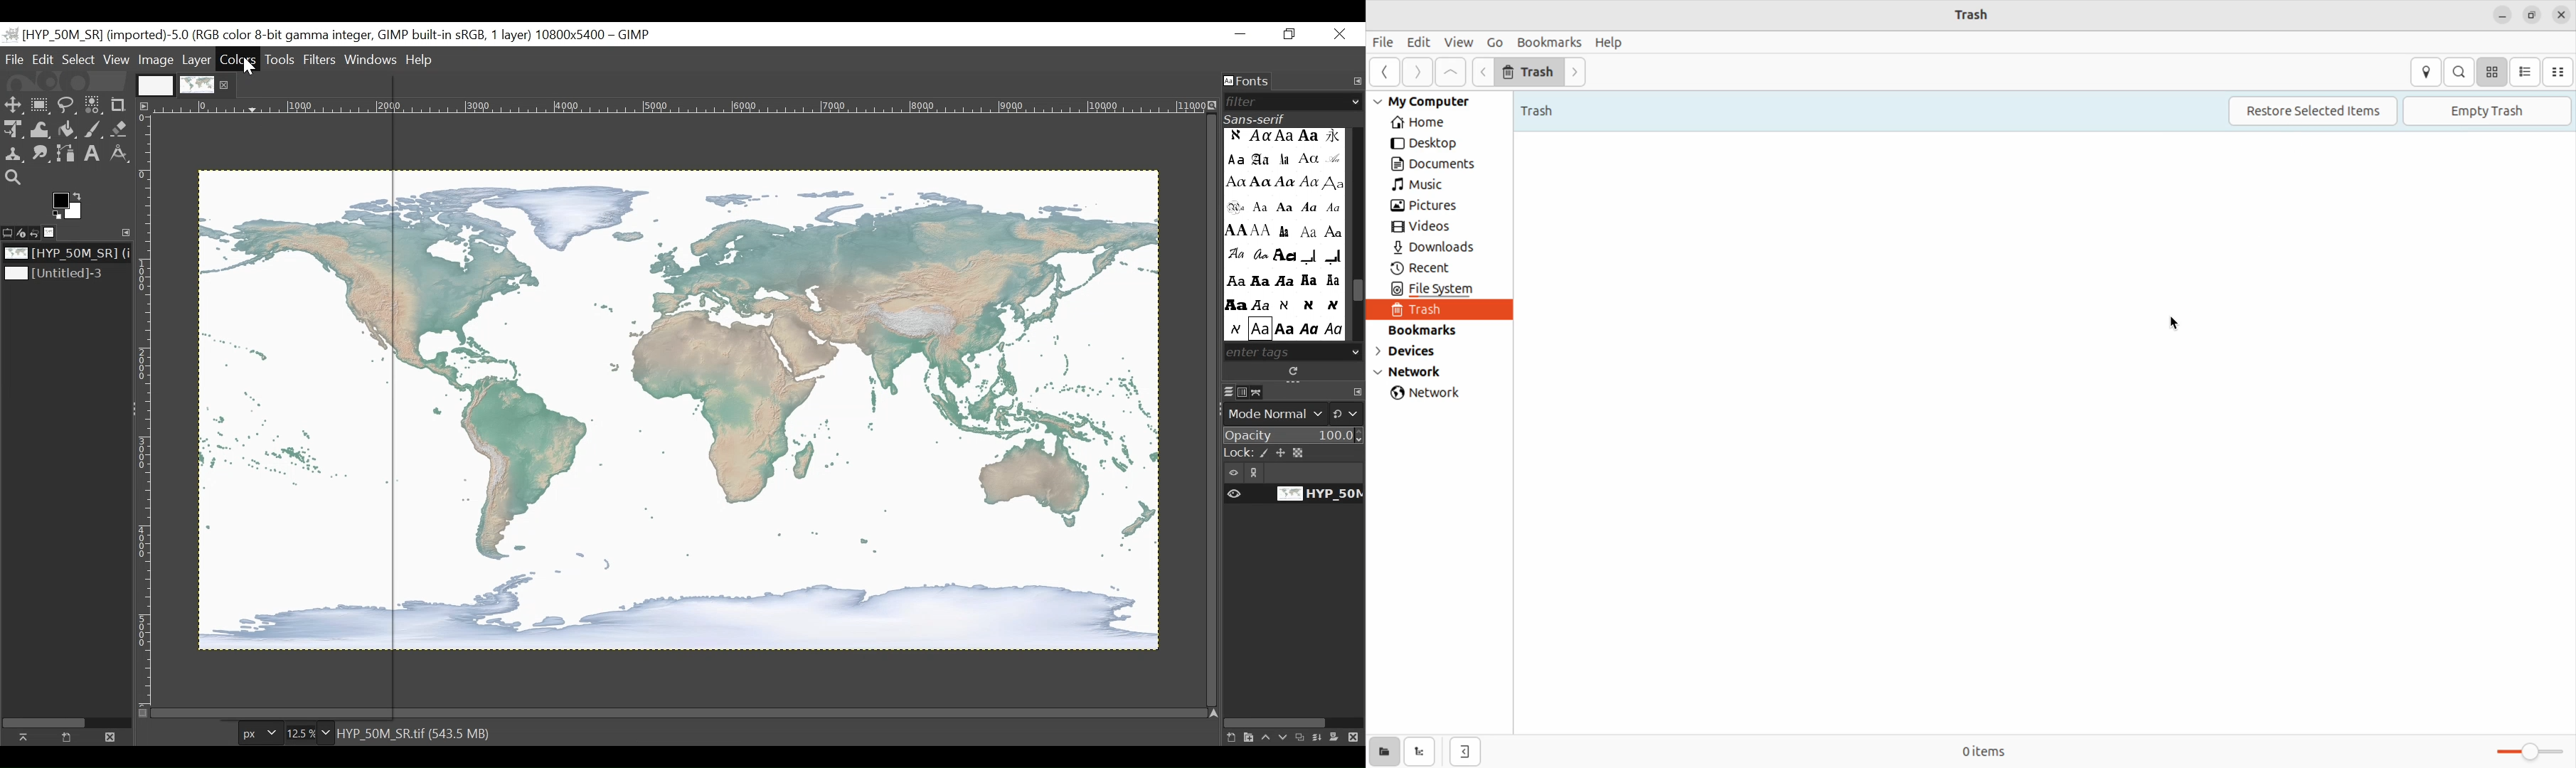  What do you see at coordinates (14, 106) in the screenshot?
I see `Select tool` at bounding box center [14, 106].